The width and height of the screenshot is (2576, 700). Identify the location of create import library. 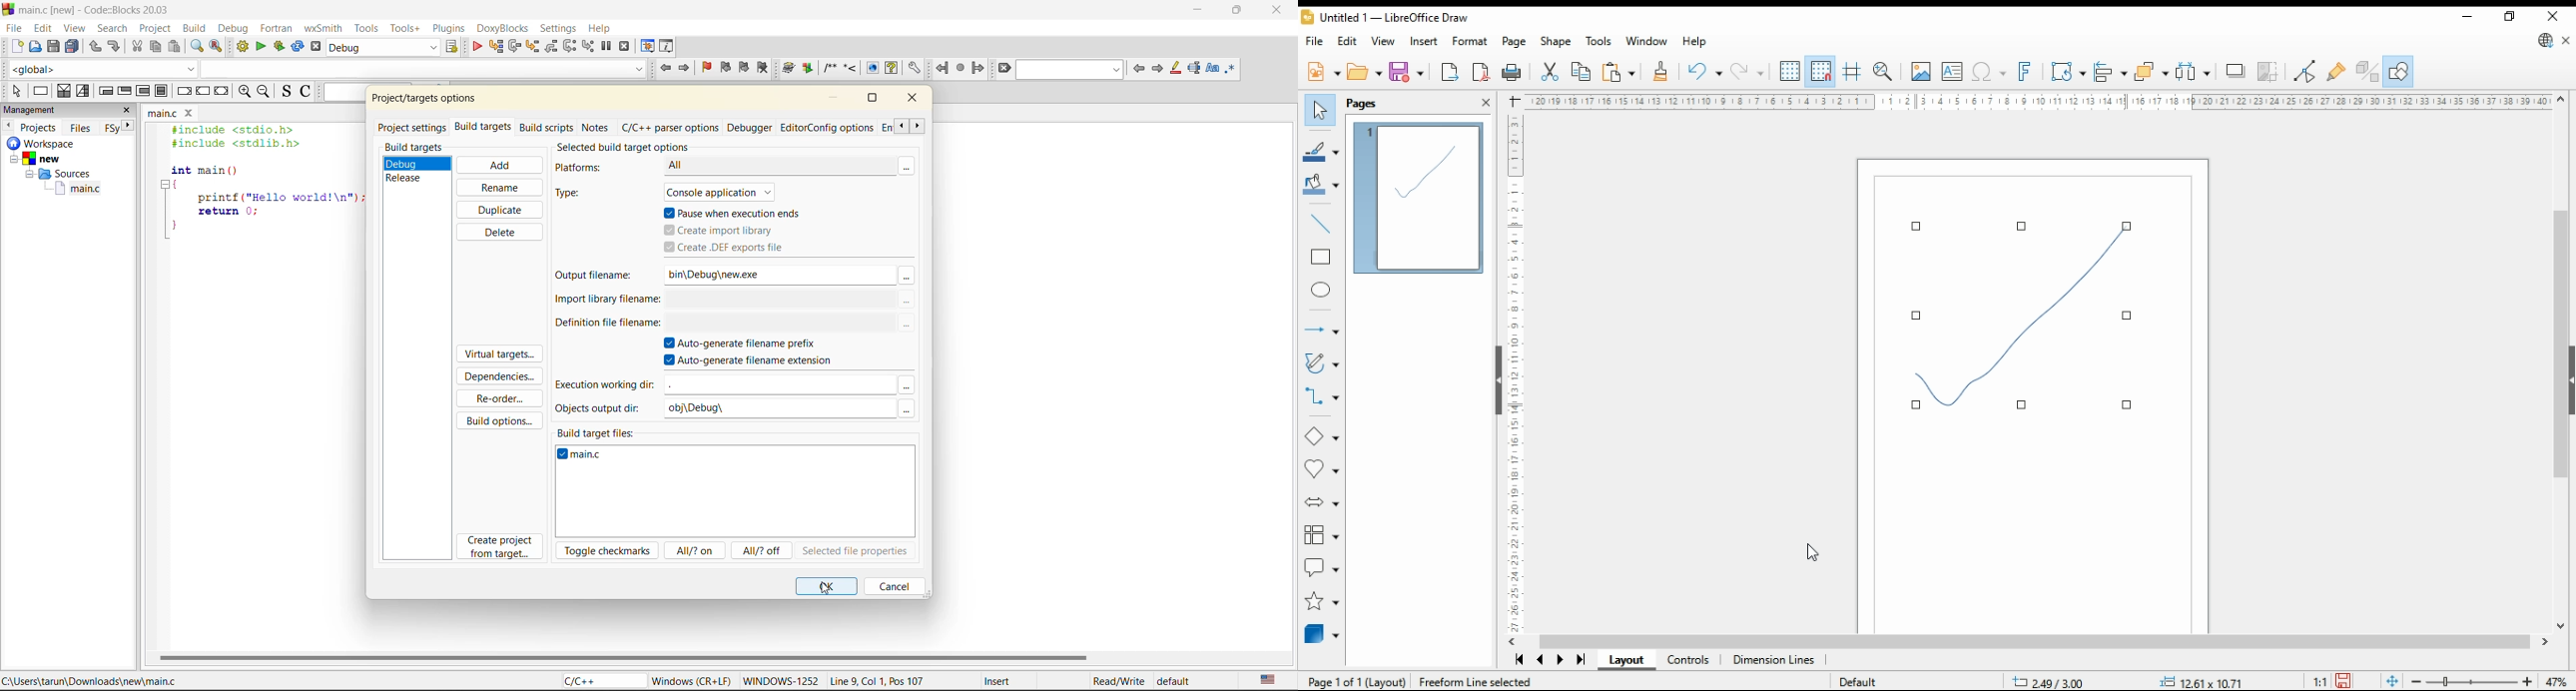
(721, 230).